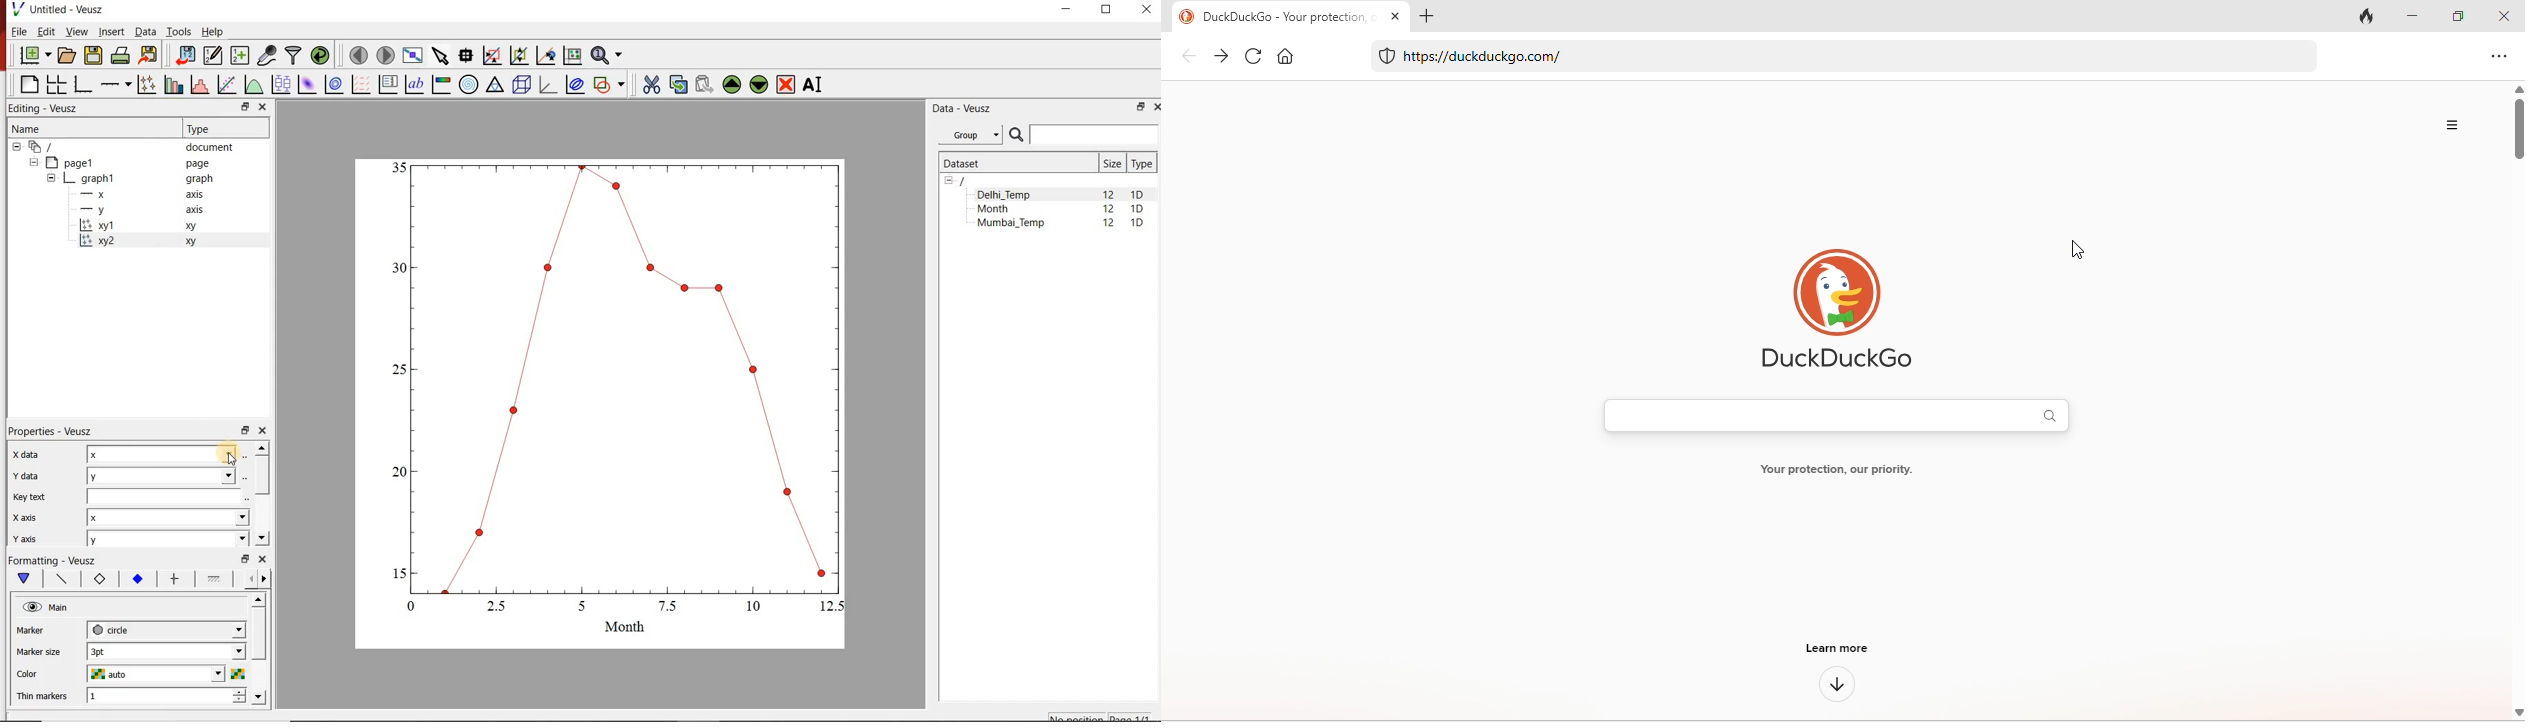 Image resolution: width=2548 pixels, height=728 pixels. Describe the element at coordinates (169, 474) in the screenshot. I see `Delhi_Temp` at that location.